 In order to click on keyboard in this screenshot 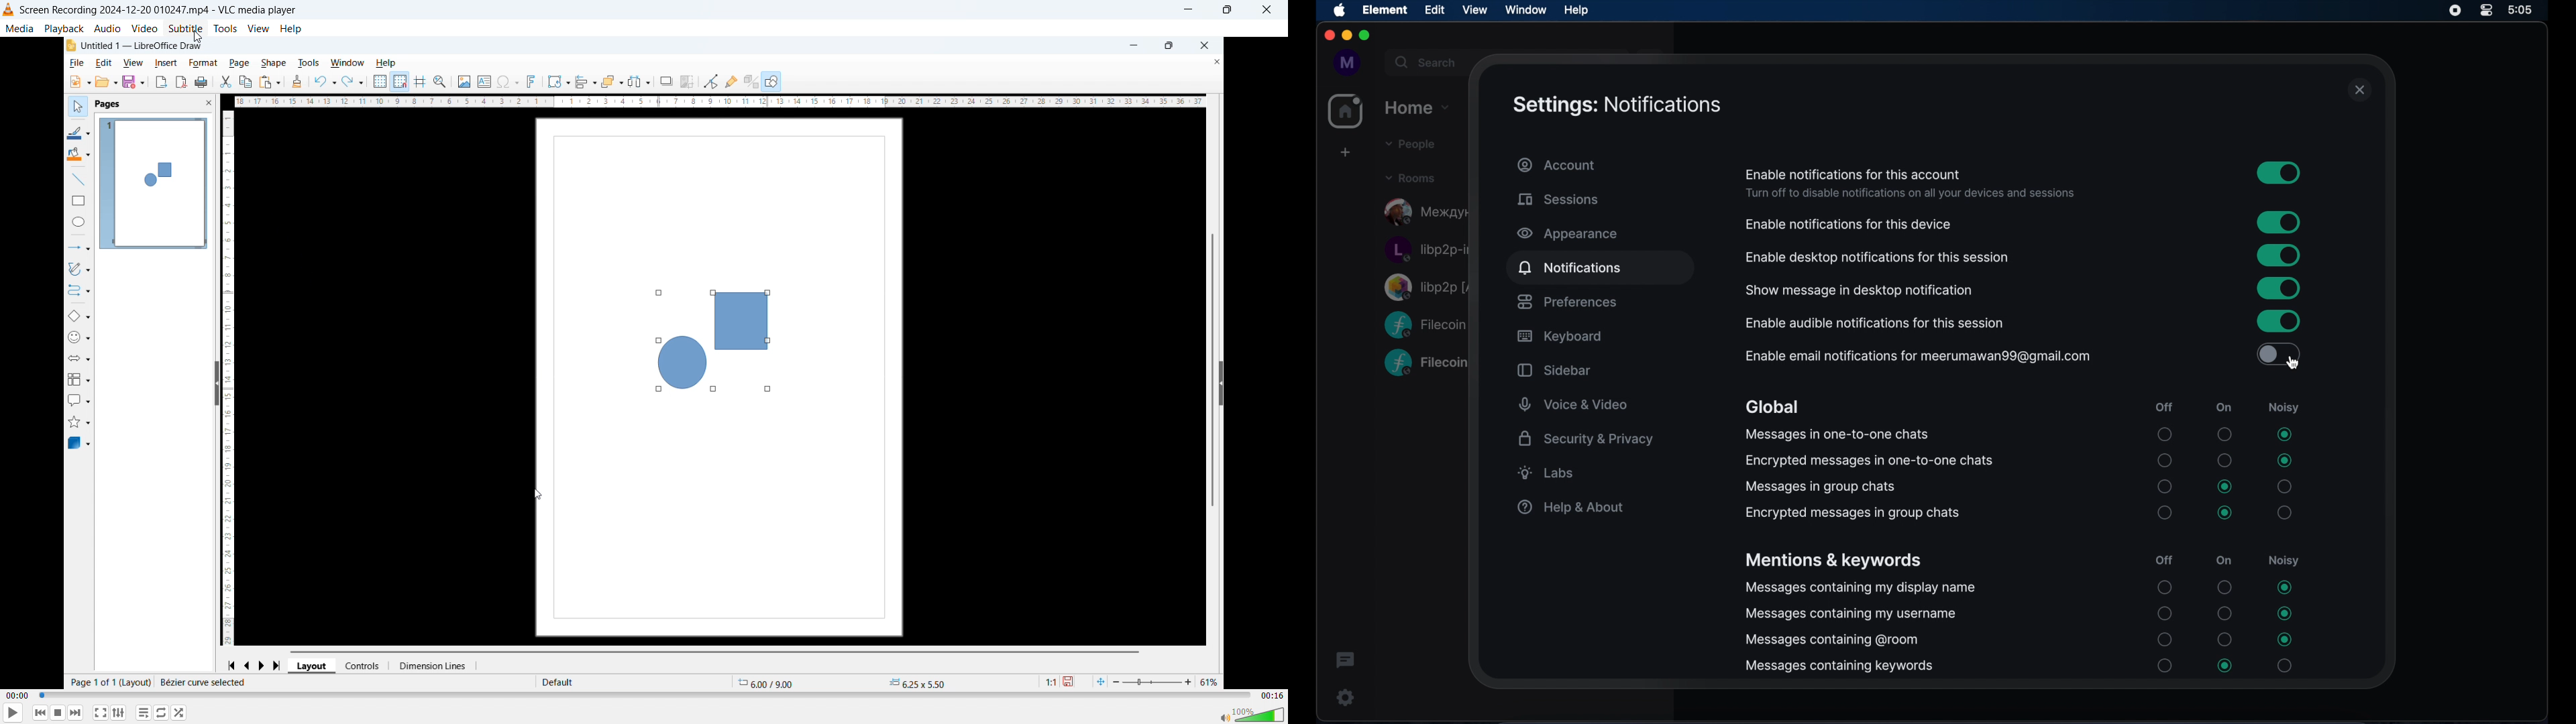, I will do `click(1559, 337)`.